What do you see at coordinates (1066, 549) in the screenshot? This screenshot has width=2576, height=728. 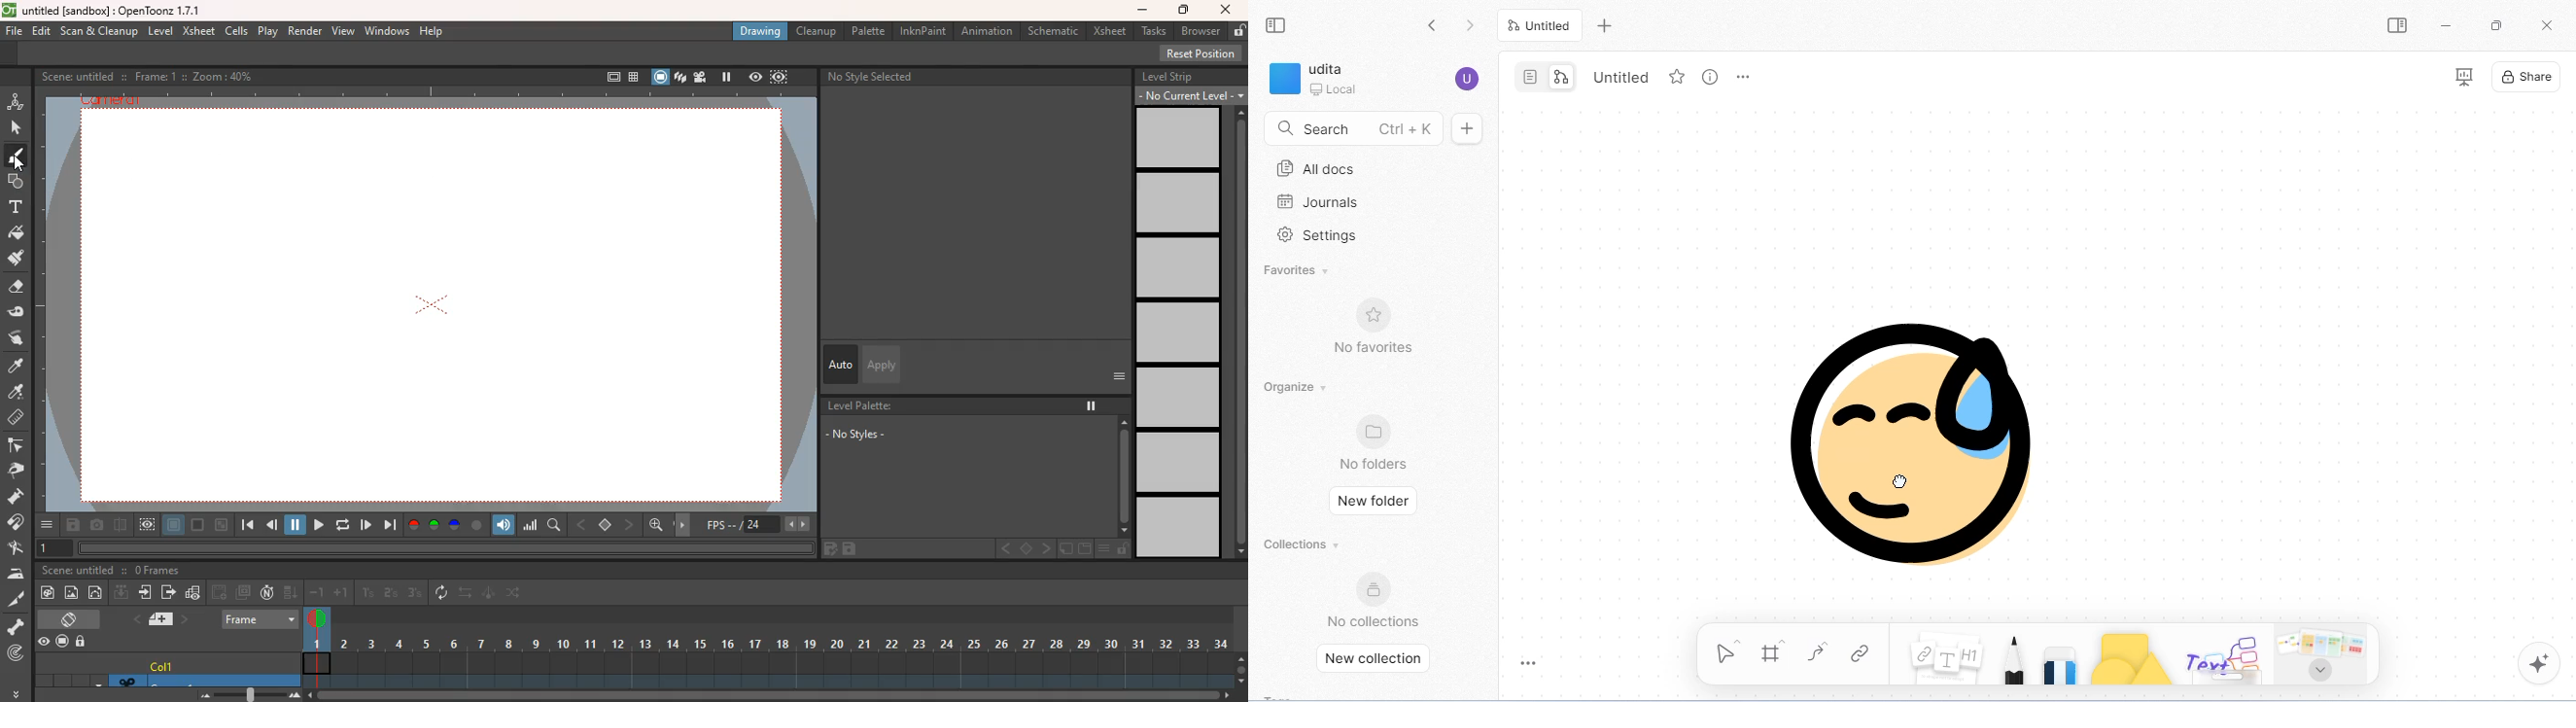 I see `new page` at bounding box center [1066, 549].